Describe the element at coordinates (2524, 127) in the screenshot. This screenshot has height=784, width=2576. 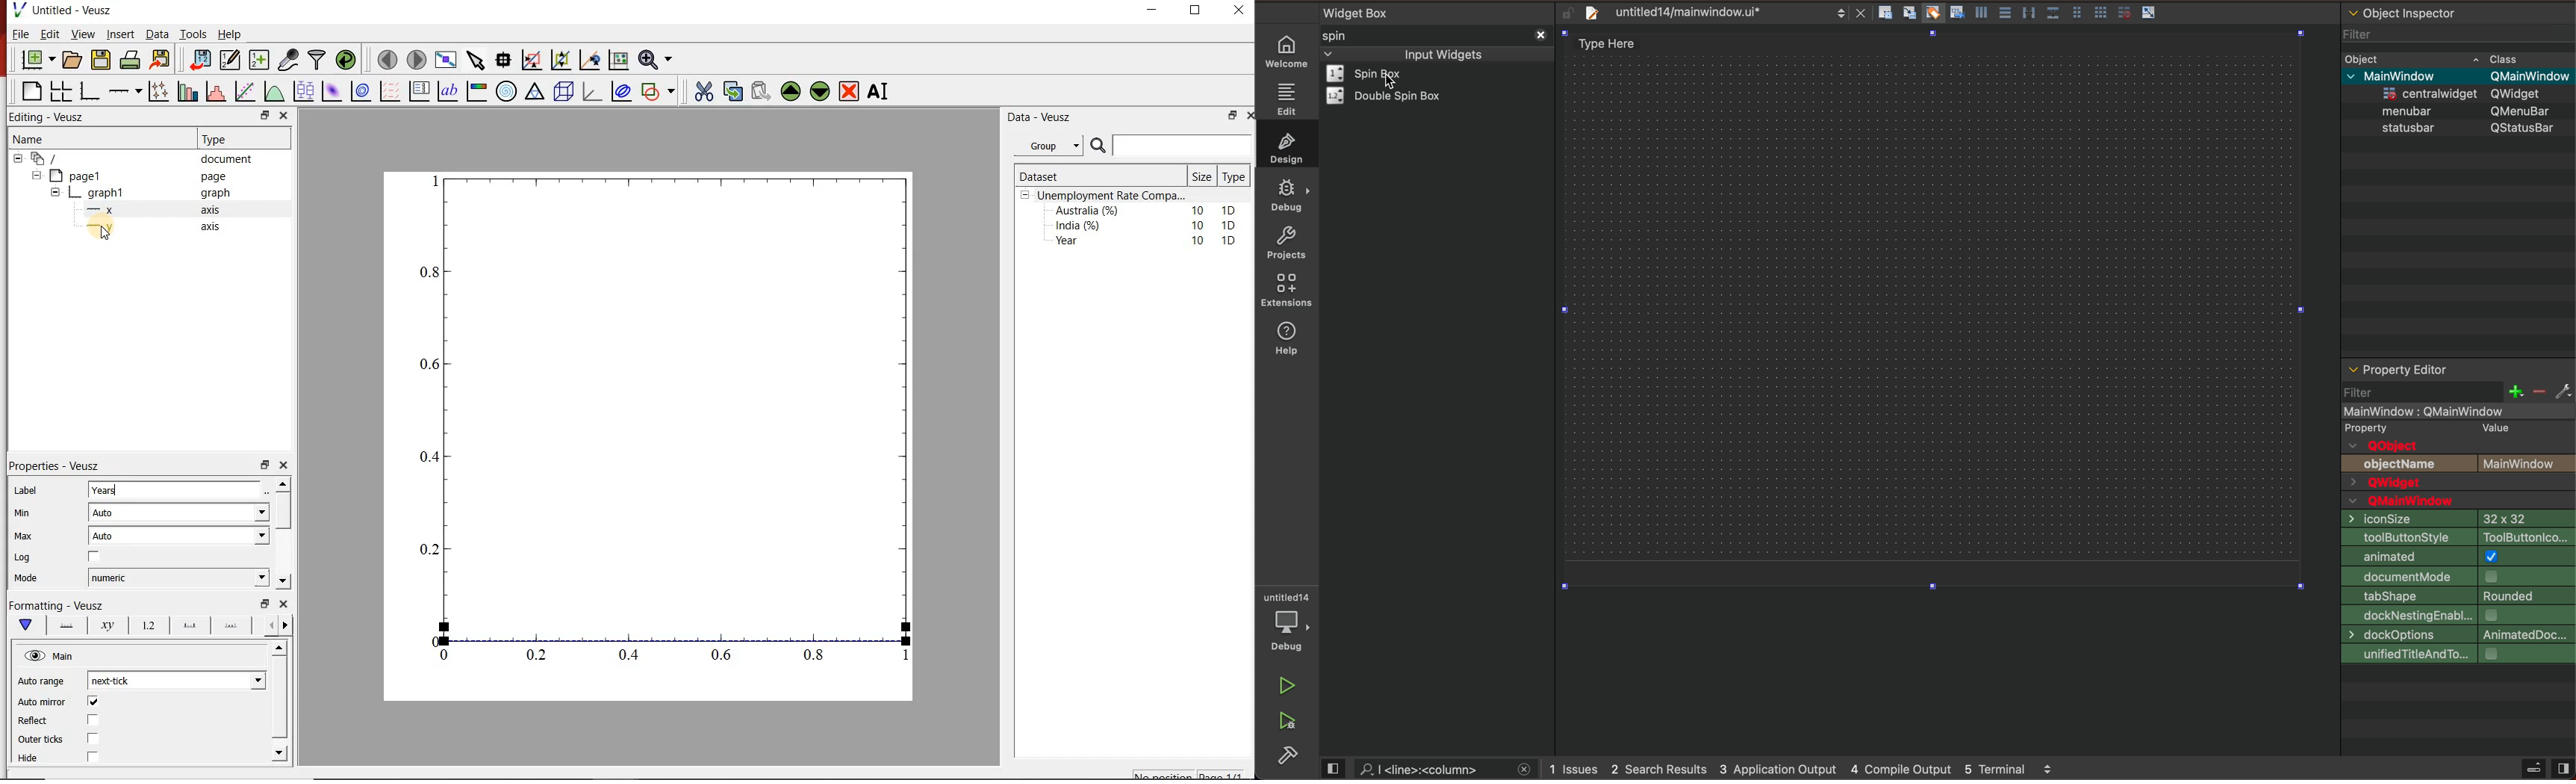
I see `` at that location.